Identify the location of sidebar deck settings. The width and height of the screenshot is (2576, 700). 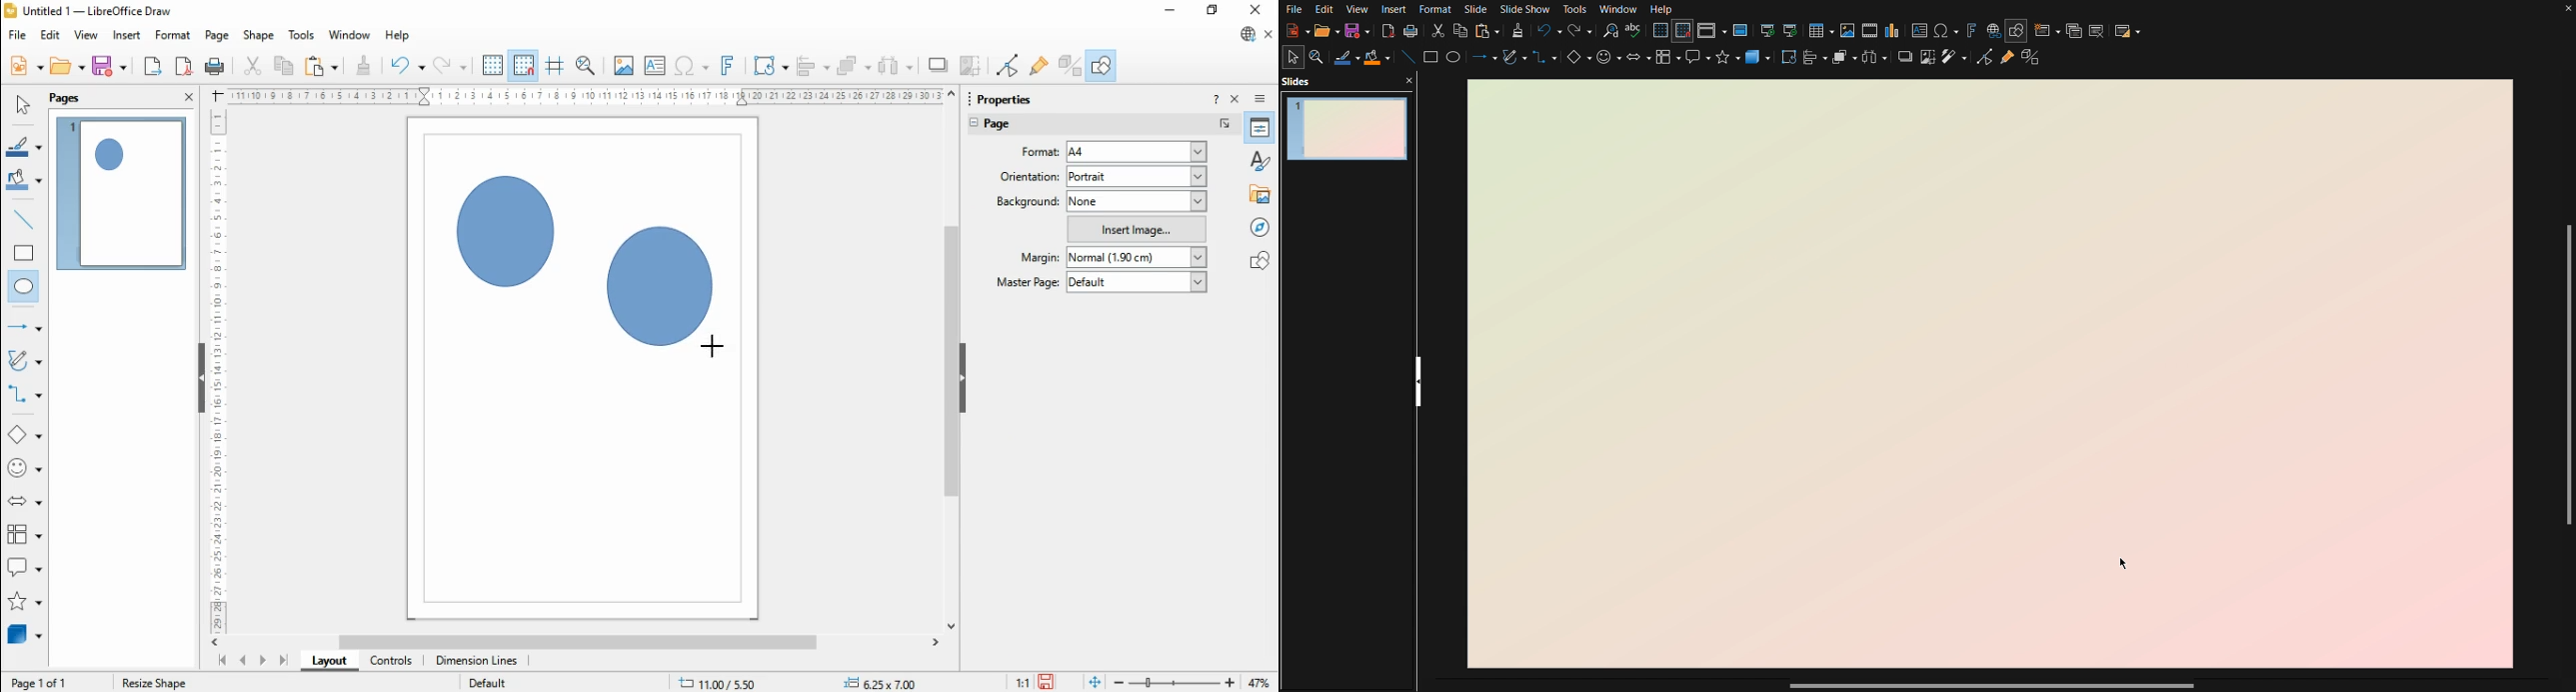
(1262, 99).